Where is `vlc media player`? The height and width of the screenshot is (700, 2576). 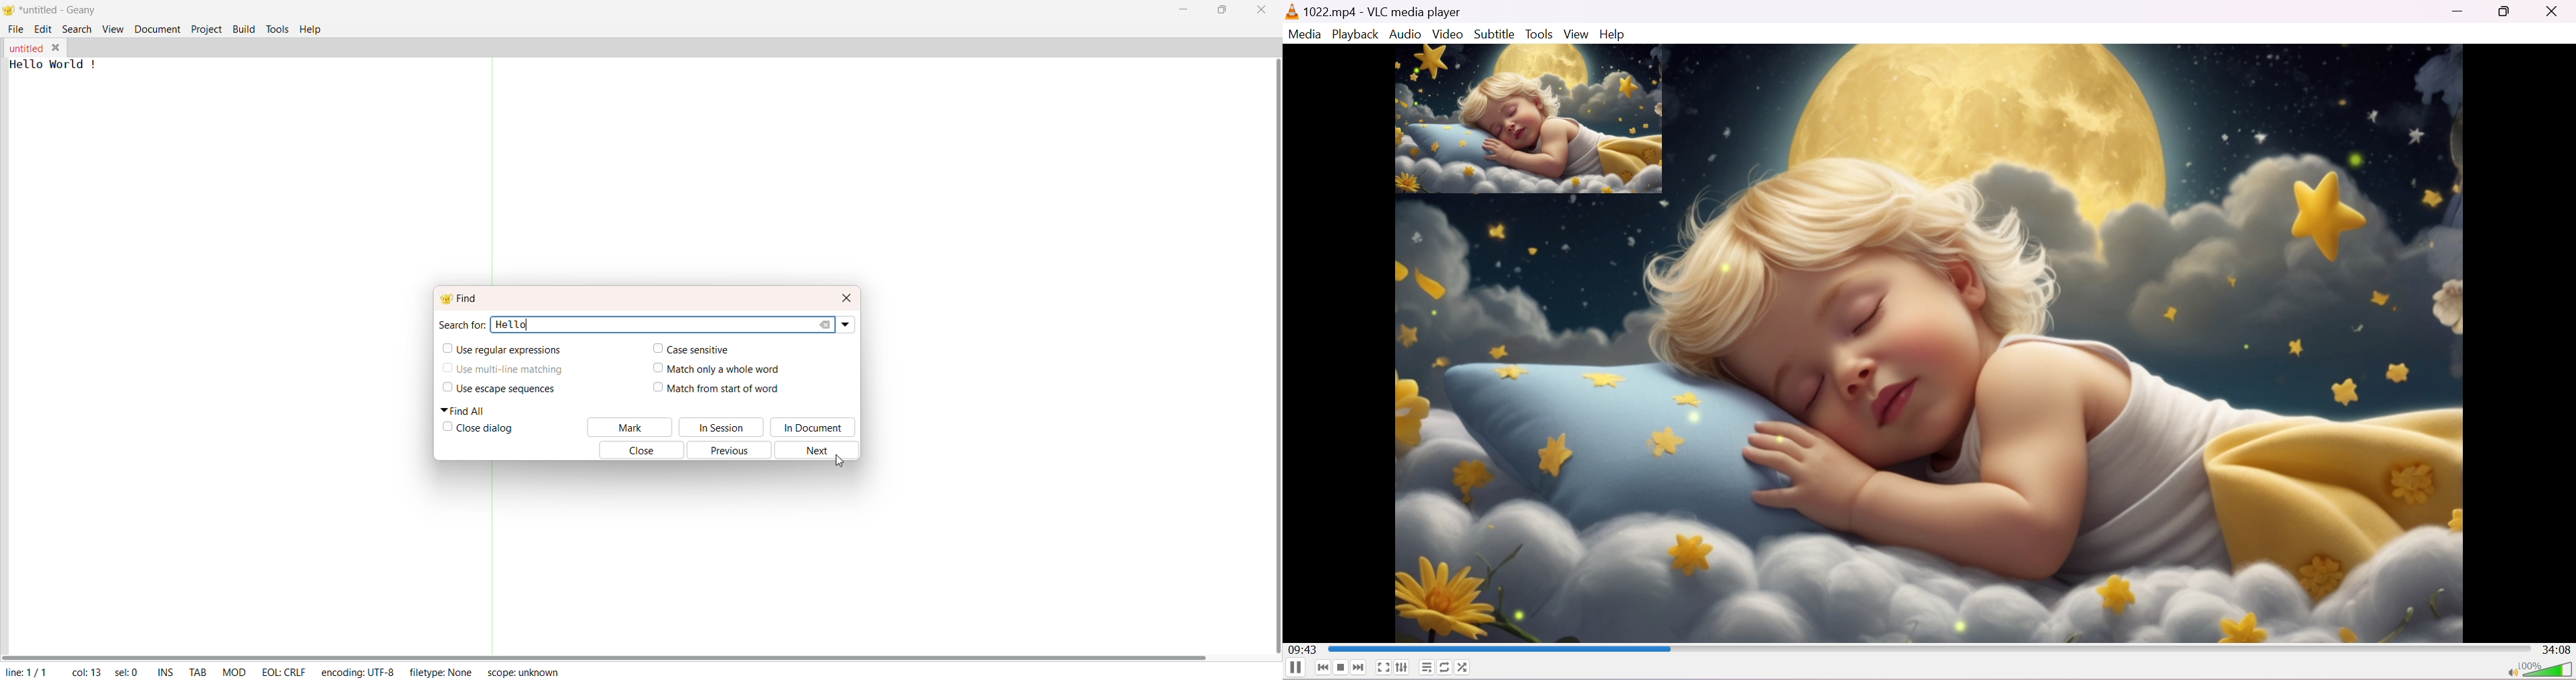
vlc media player is located at coordinates (1292, 11).